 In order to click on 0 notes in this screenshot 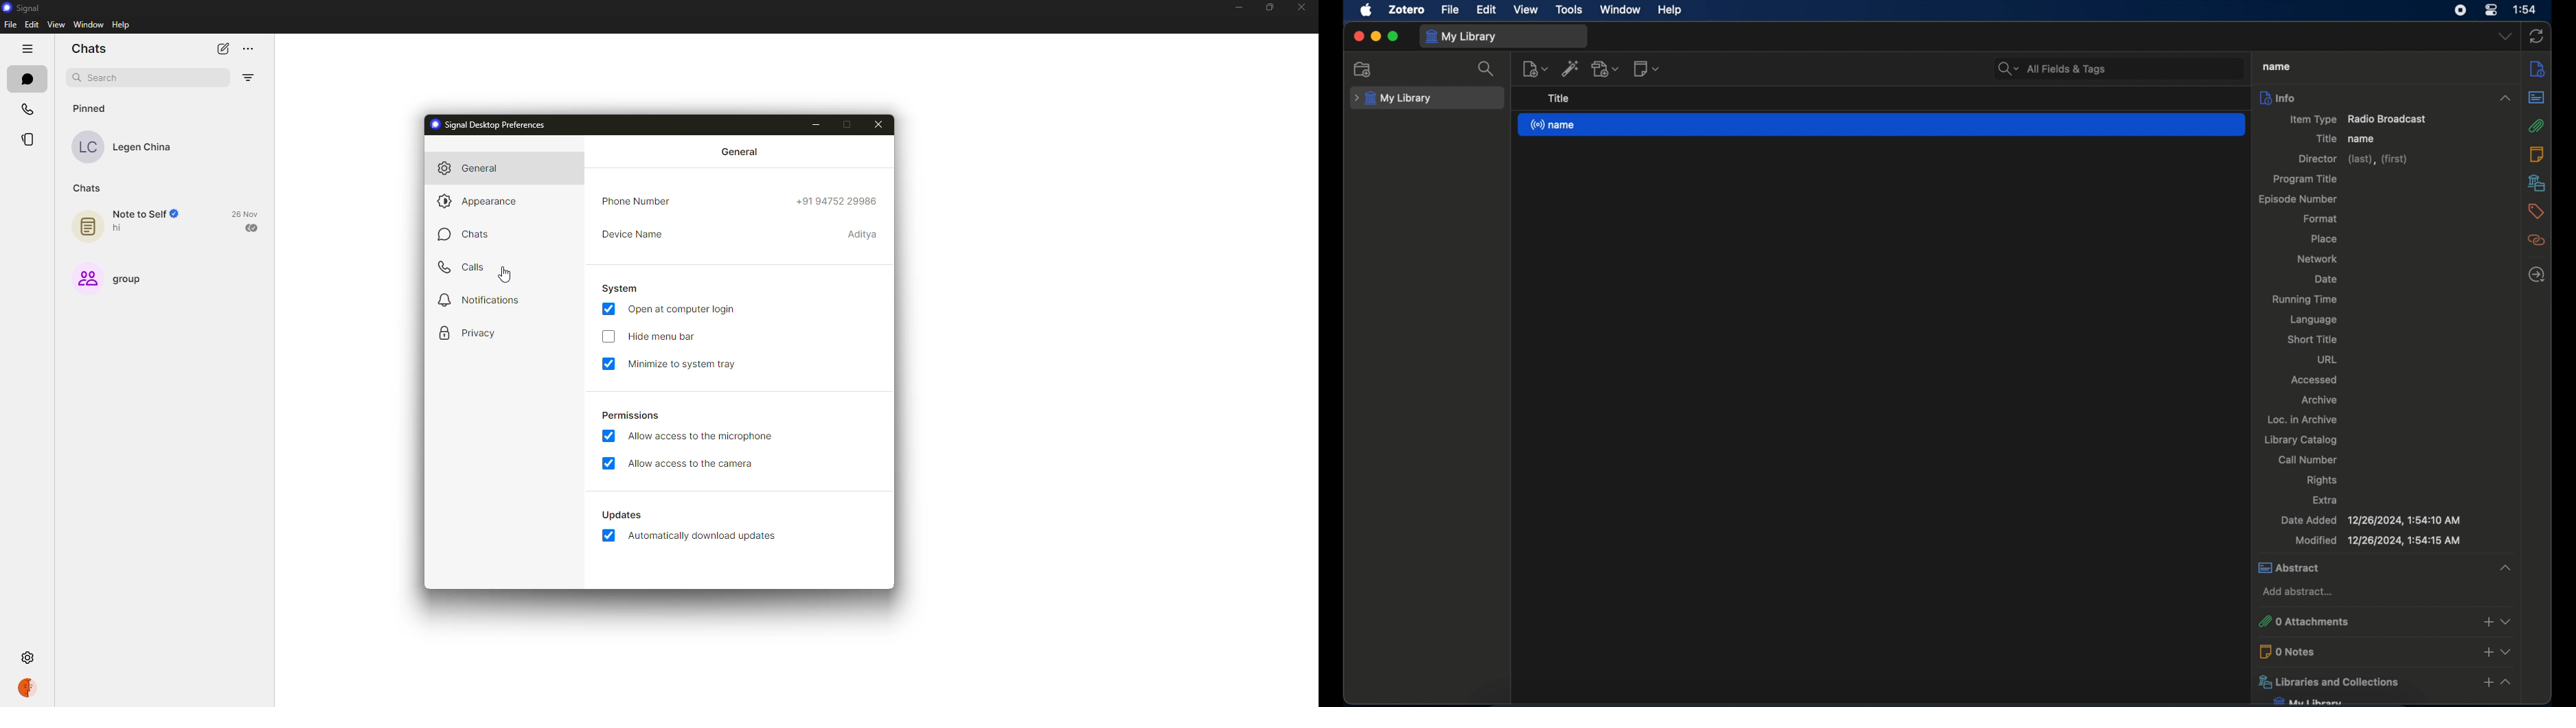, I will do `click(2387, 651)`.